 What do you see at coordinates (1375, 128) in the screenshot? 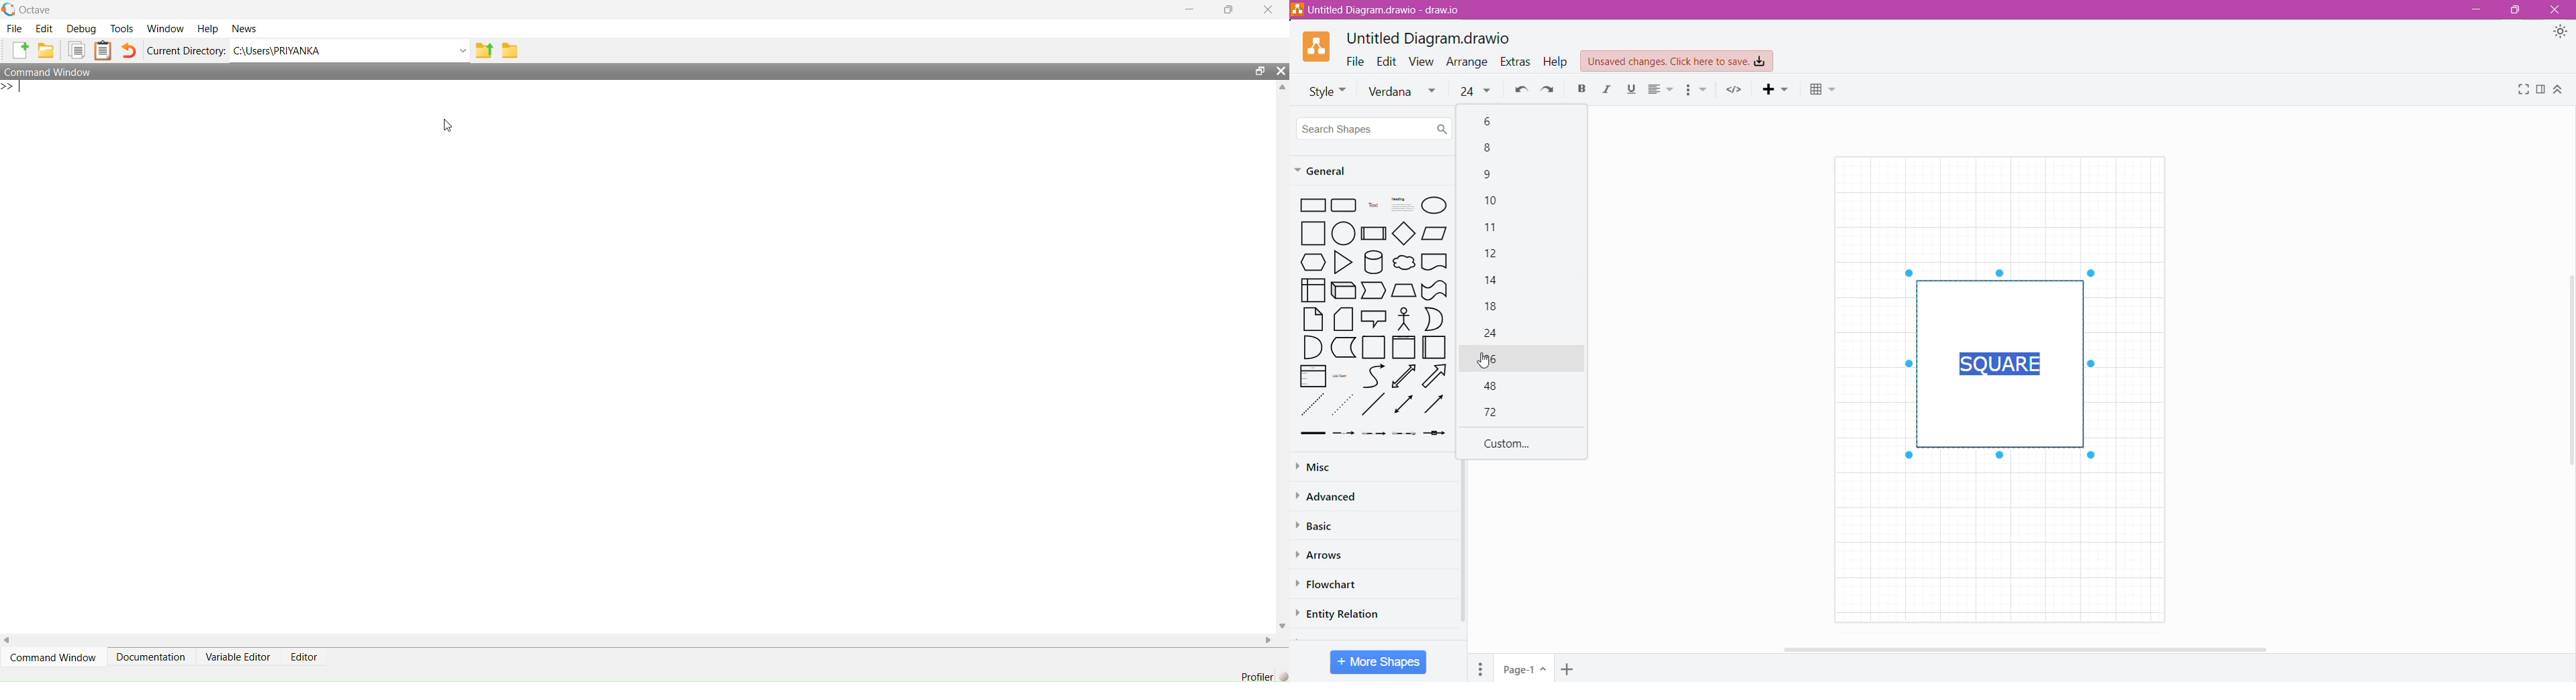
I see `Search Shapes` at bounding box center [1375, 128].